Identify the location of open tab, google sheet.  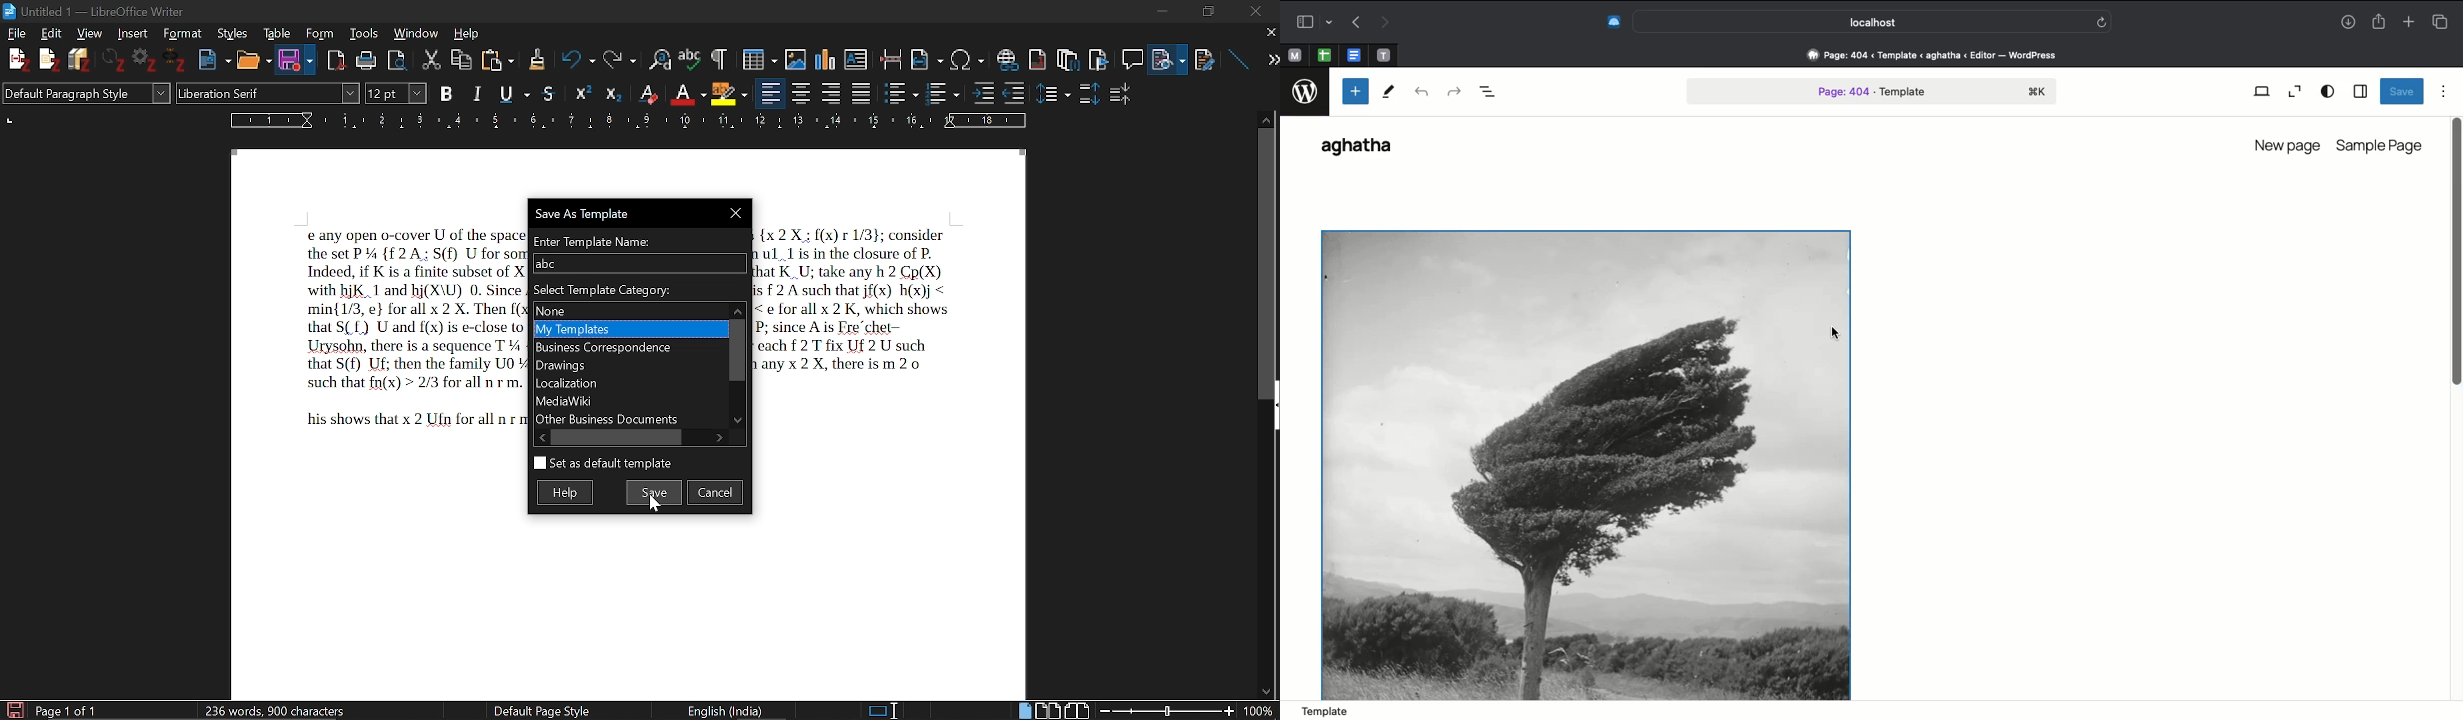
(1323, 55).